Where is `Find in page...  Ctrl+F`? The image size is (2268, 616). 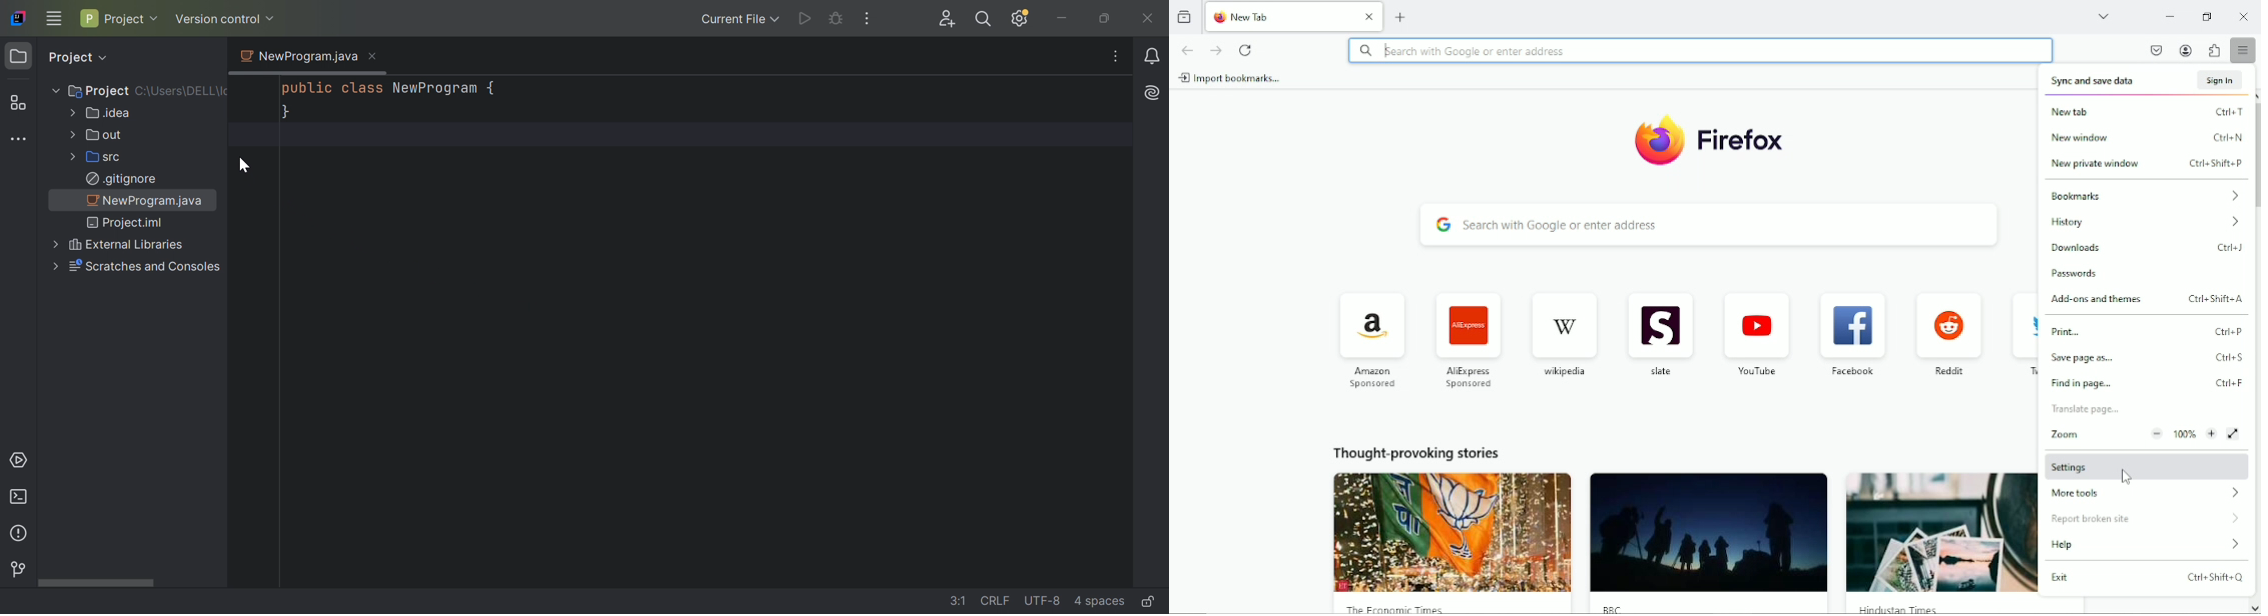
Find in page...  Ctrl+F is located at coordinates (2147, 383).